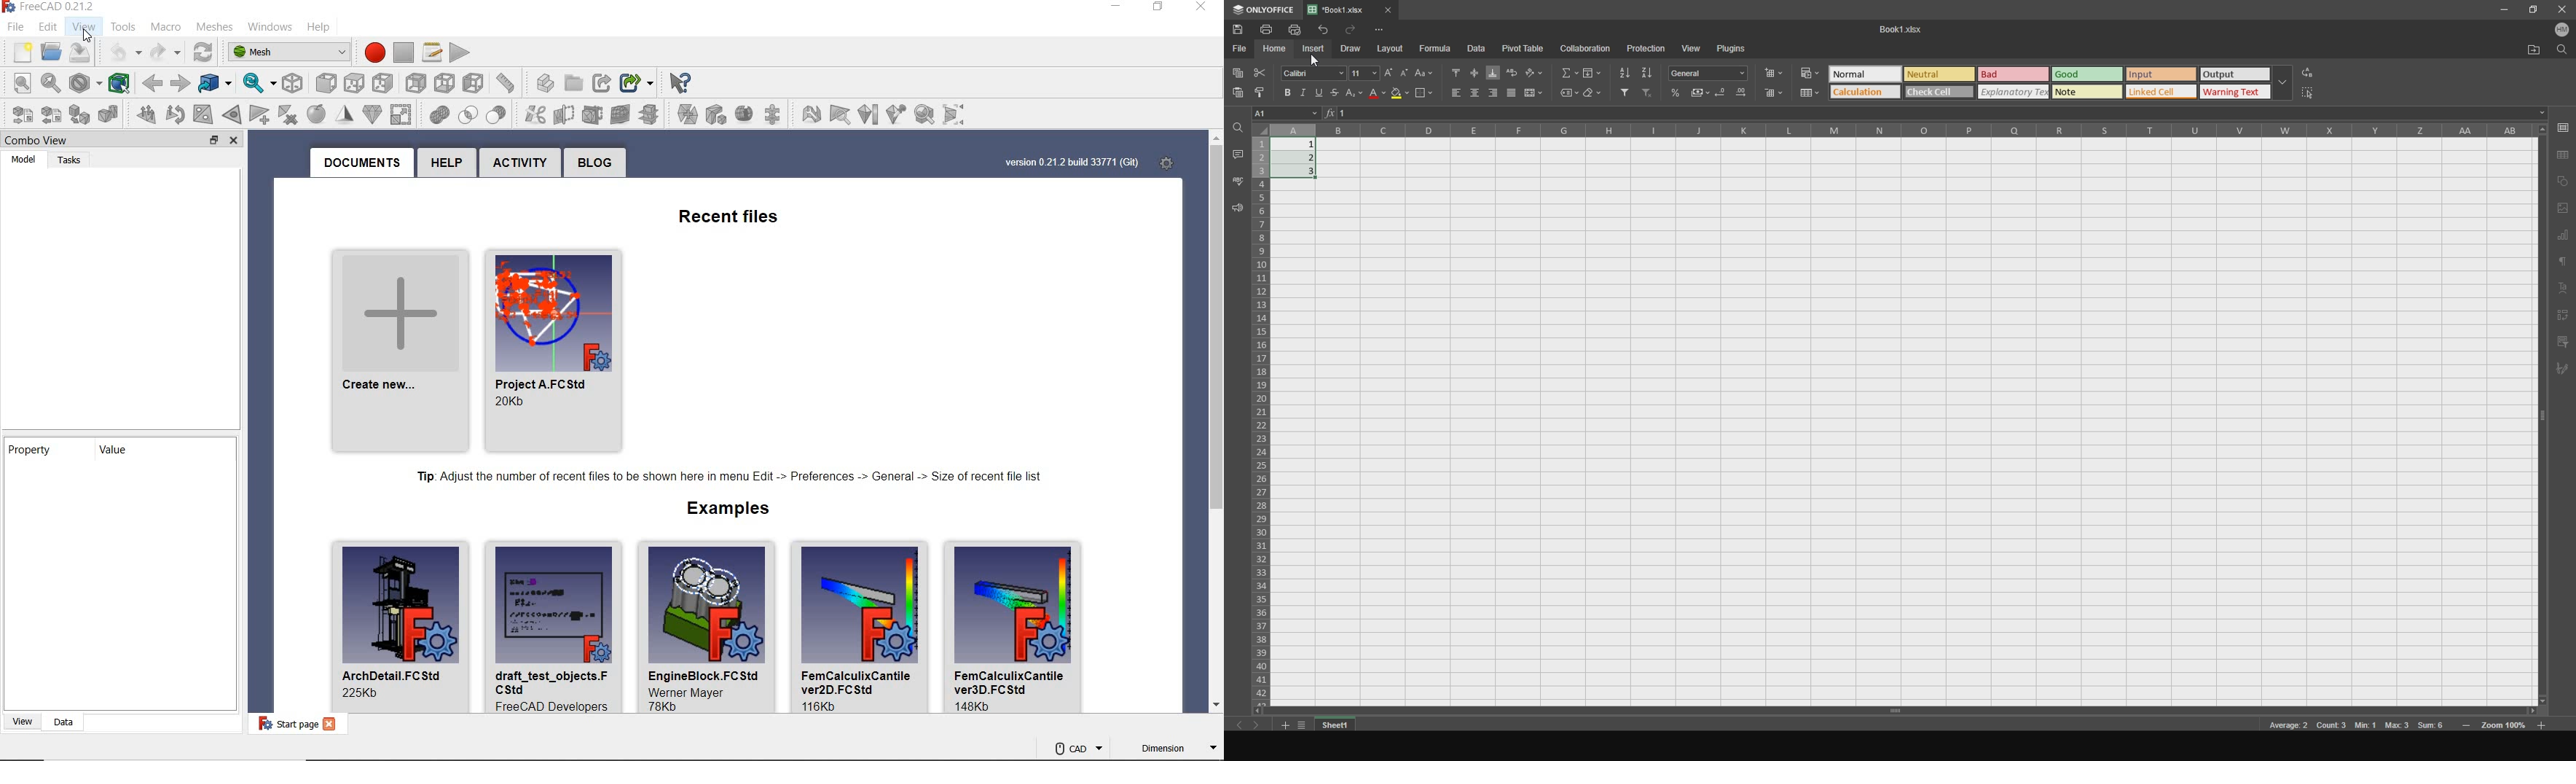 The height and width of the screenshot is (784, 2576). What do you see at coordinates (1295, 30) in the screenshot?
I see `print file` at bounding box center [1295, 30].